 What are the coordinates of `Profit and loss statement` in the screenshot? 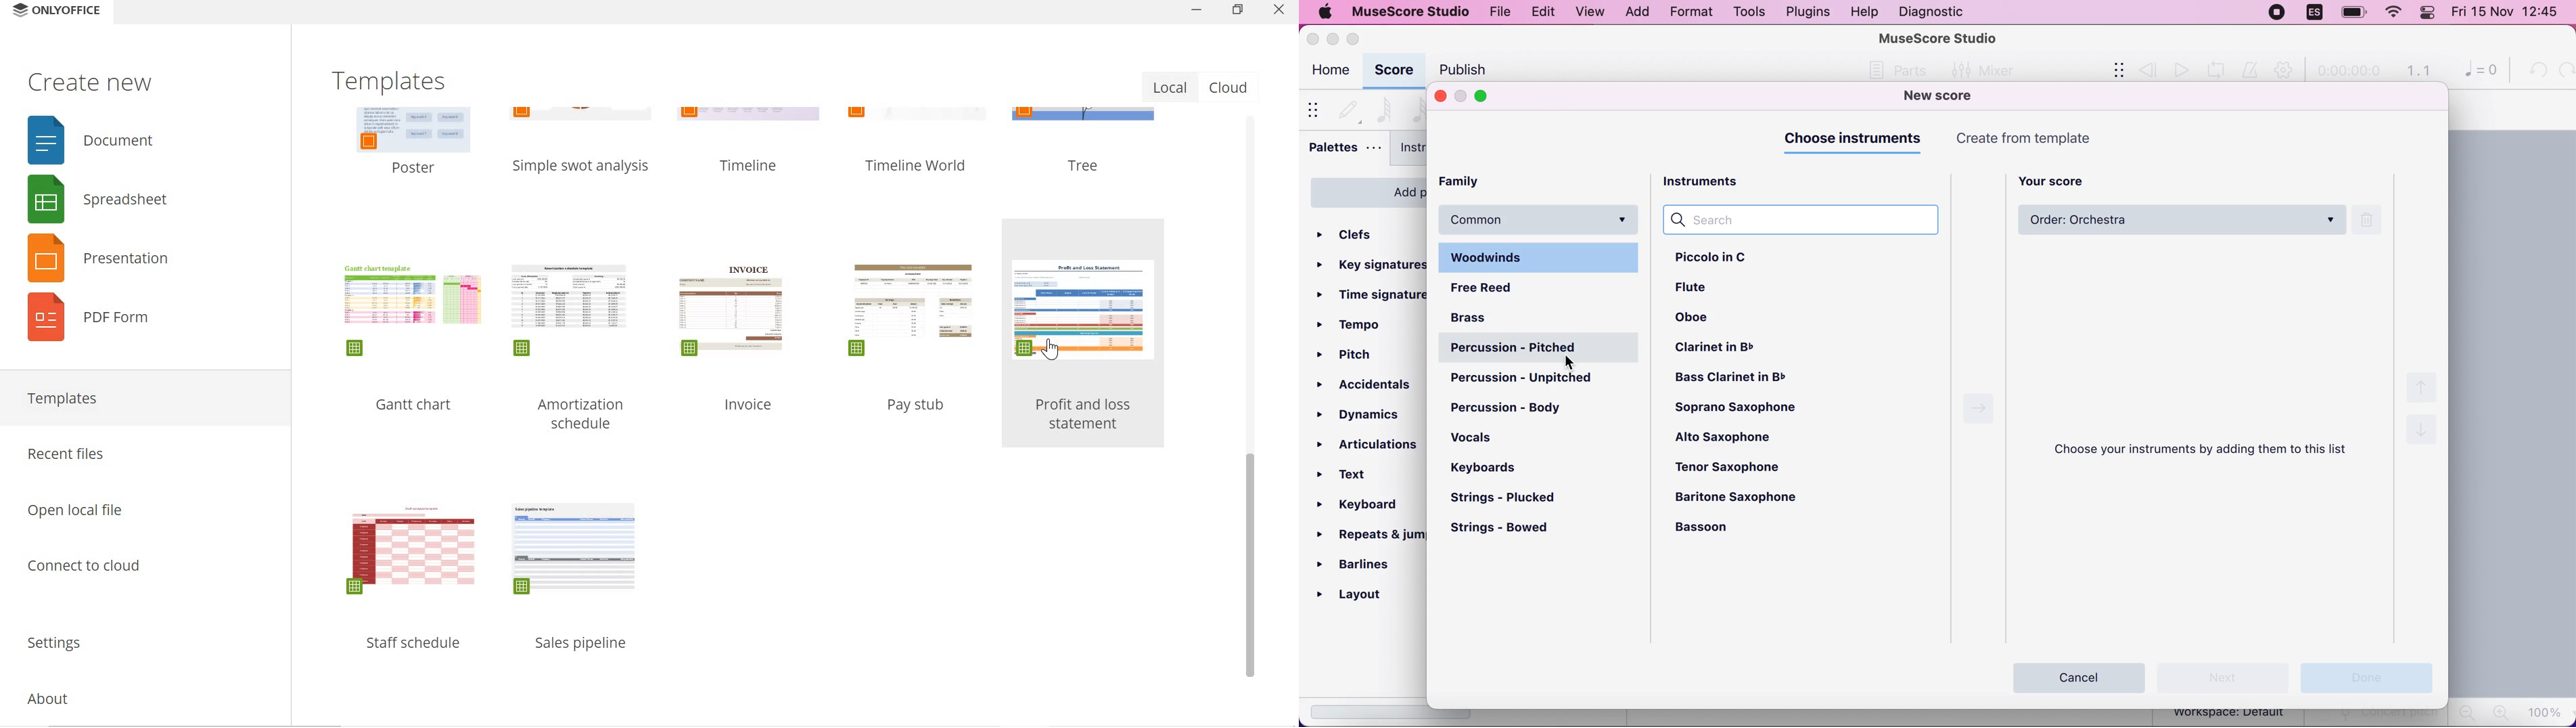 It's located at (1085, 416).